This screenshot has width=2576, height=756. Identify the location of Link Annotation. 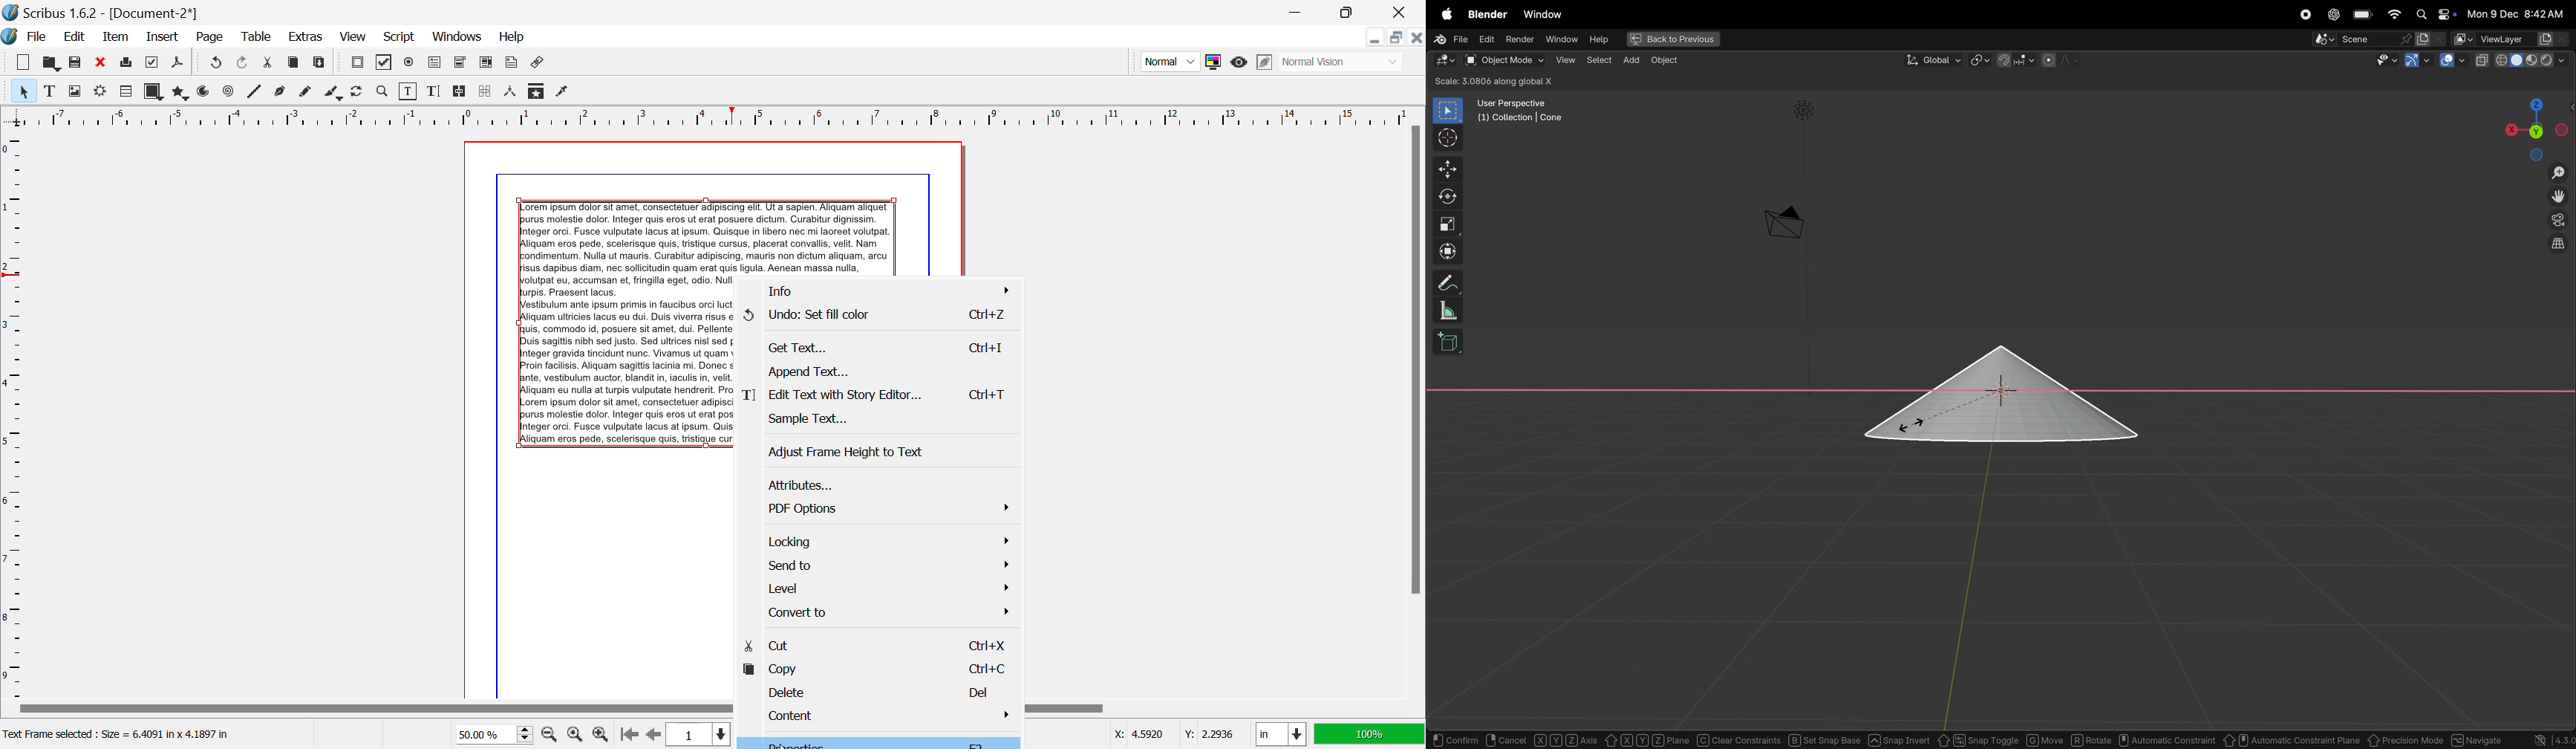
(539, 64).